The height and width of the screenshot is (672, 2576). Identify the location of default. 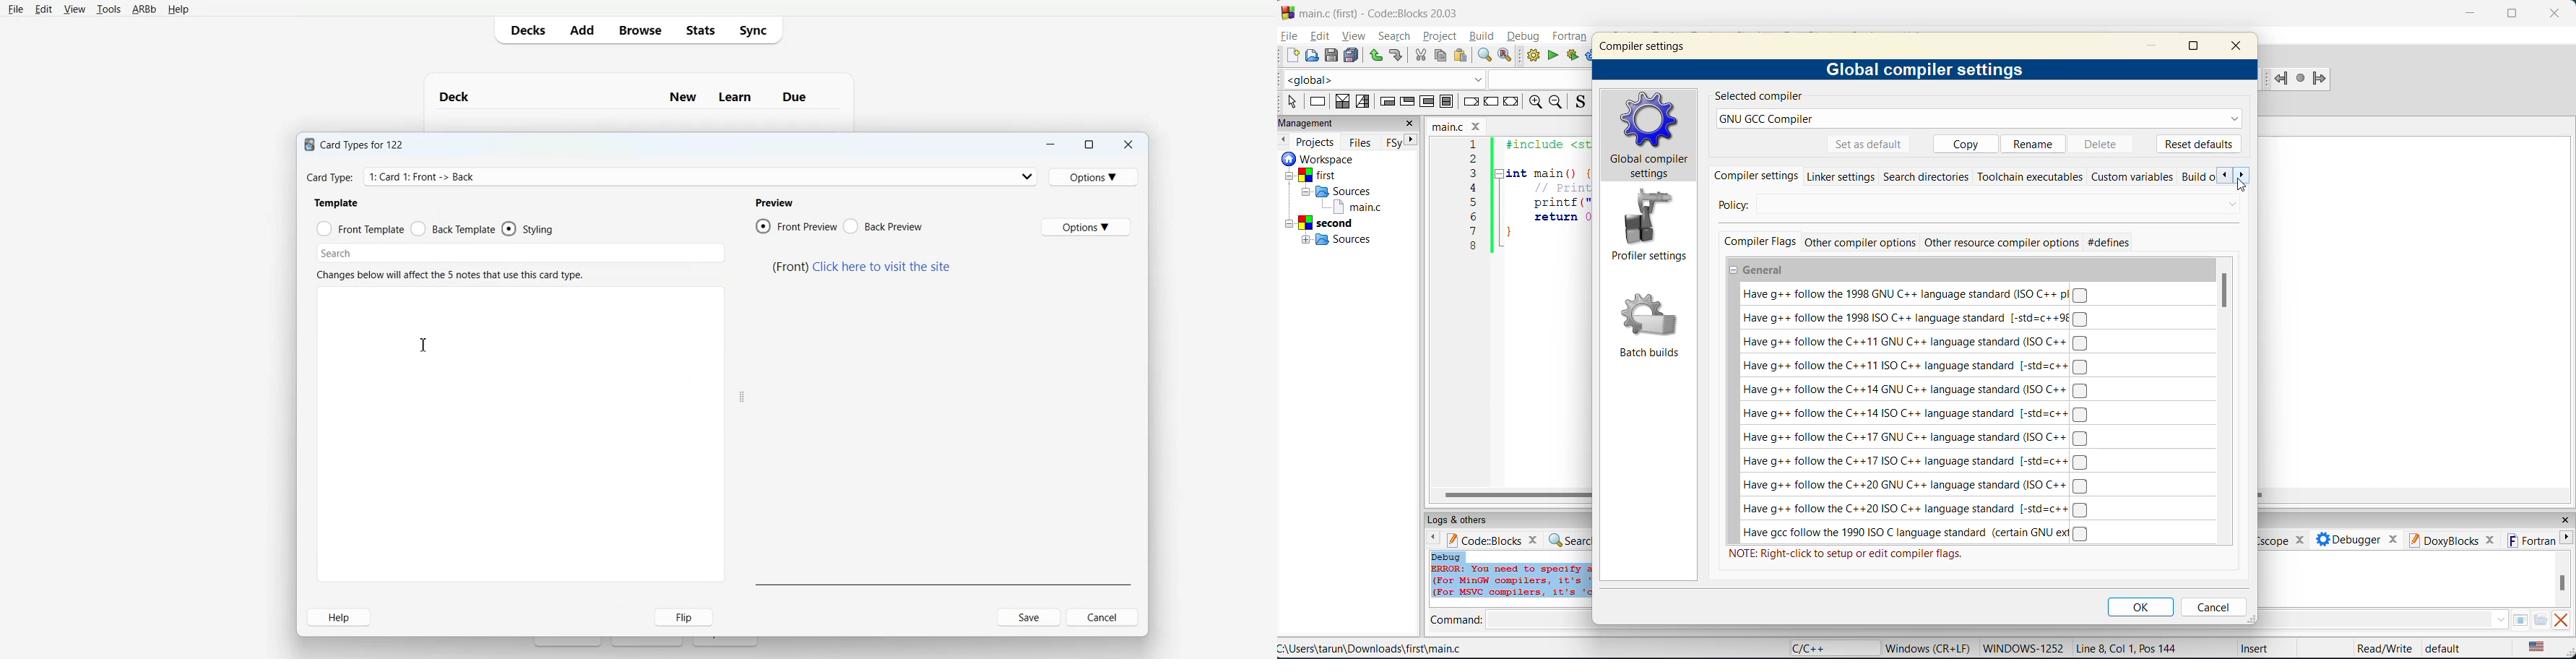
(2449, 649).